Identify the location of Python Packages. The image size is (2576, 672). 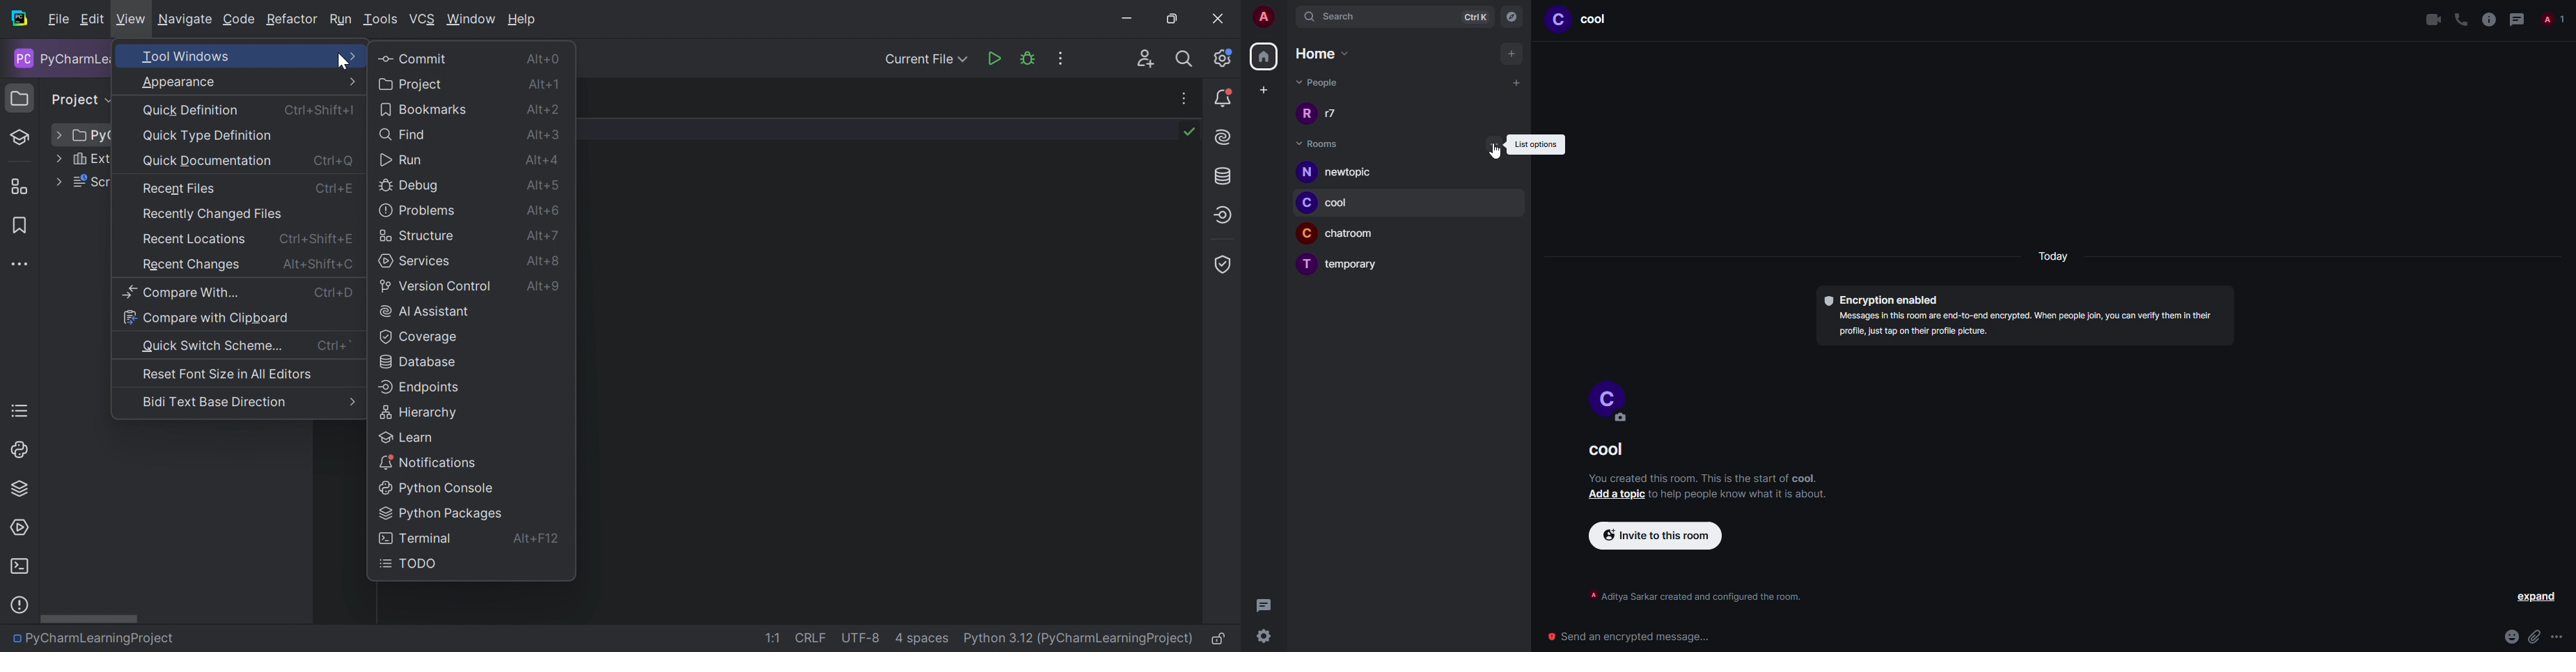
(442, 514).